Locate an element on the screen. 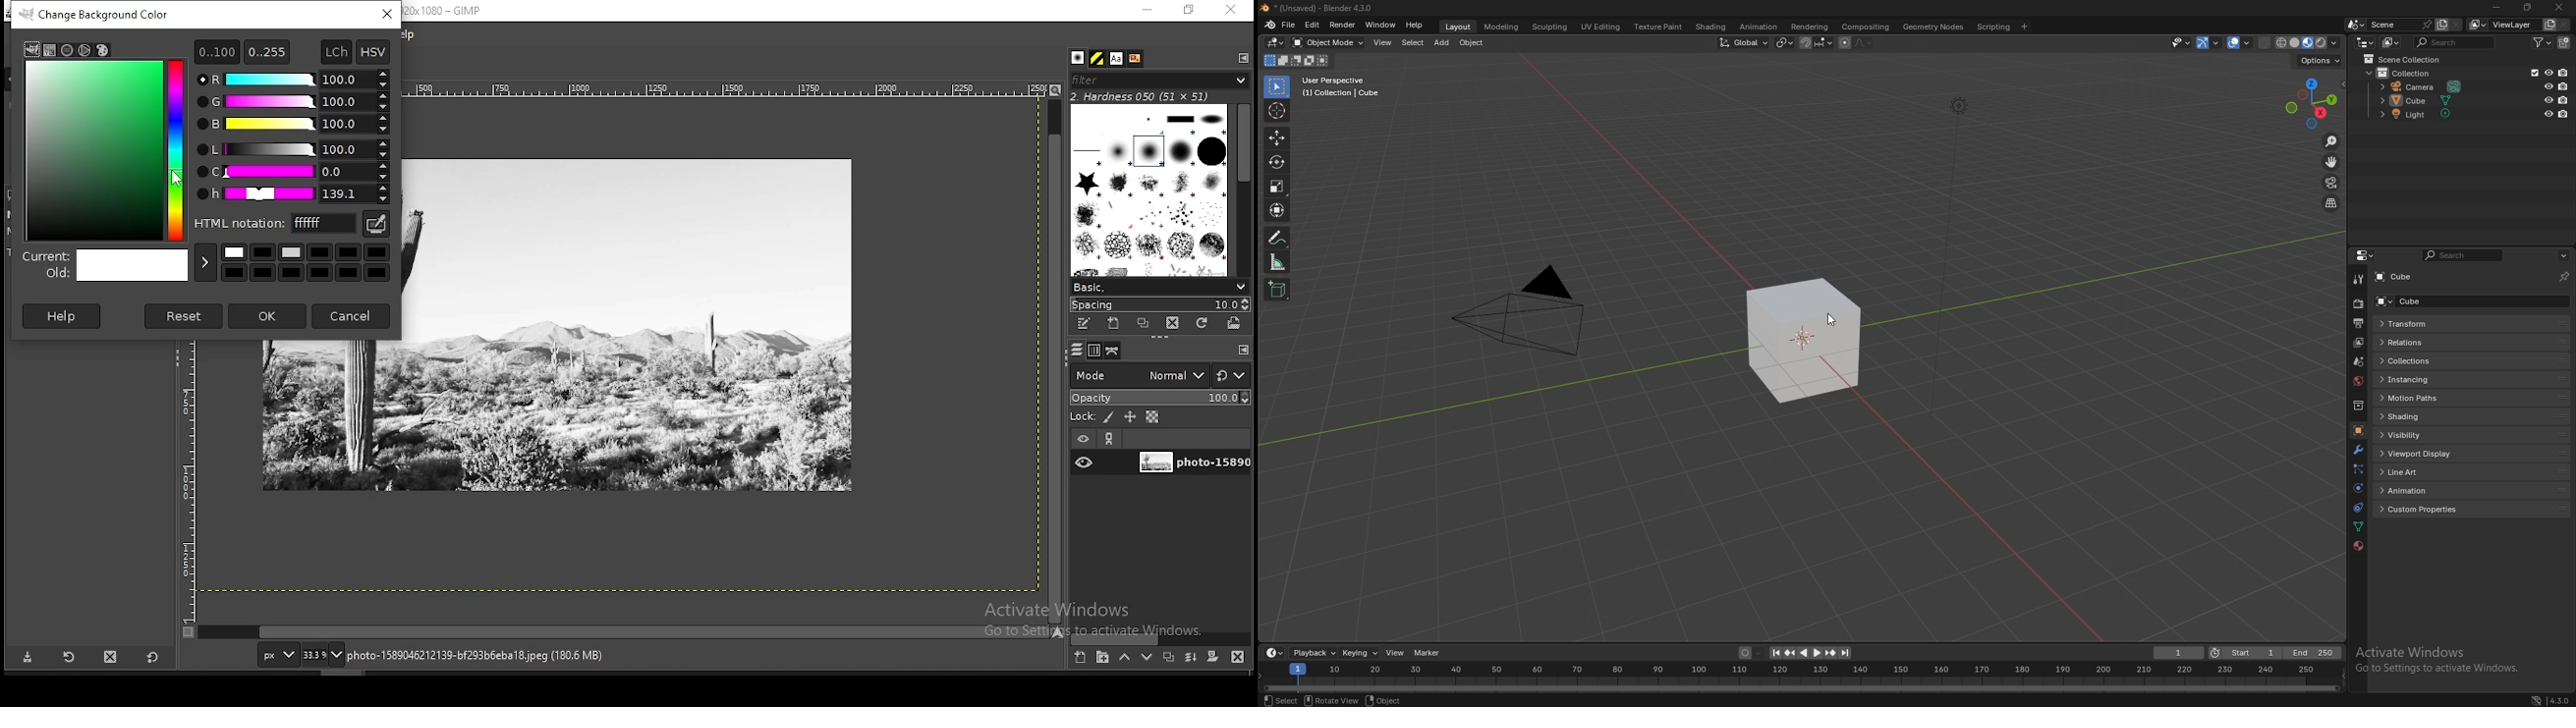  brushes is located at coordinates (1150, 190).